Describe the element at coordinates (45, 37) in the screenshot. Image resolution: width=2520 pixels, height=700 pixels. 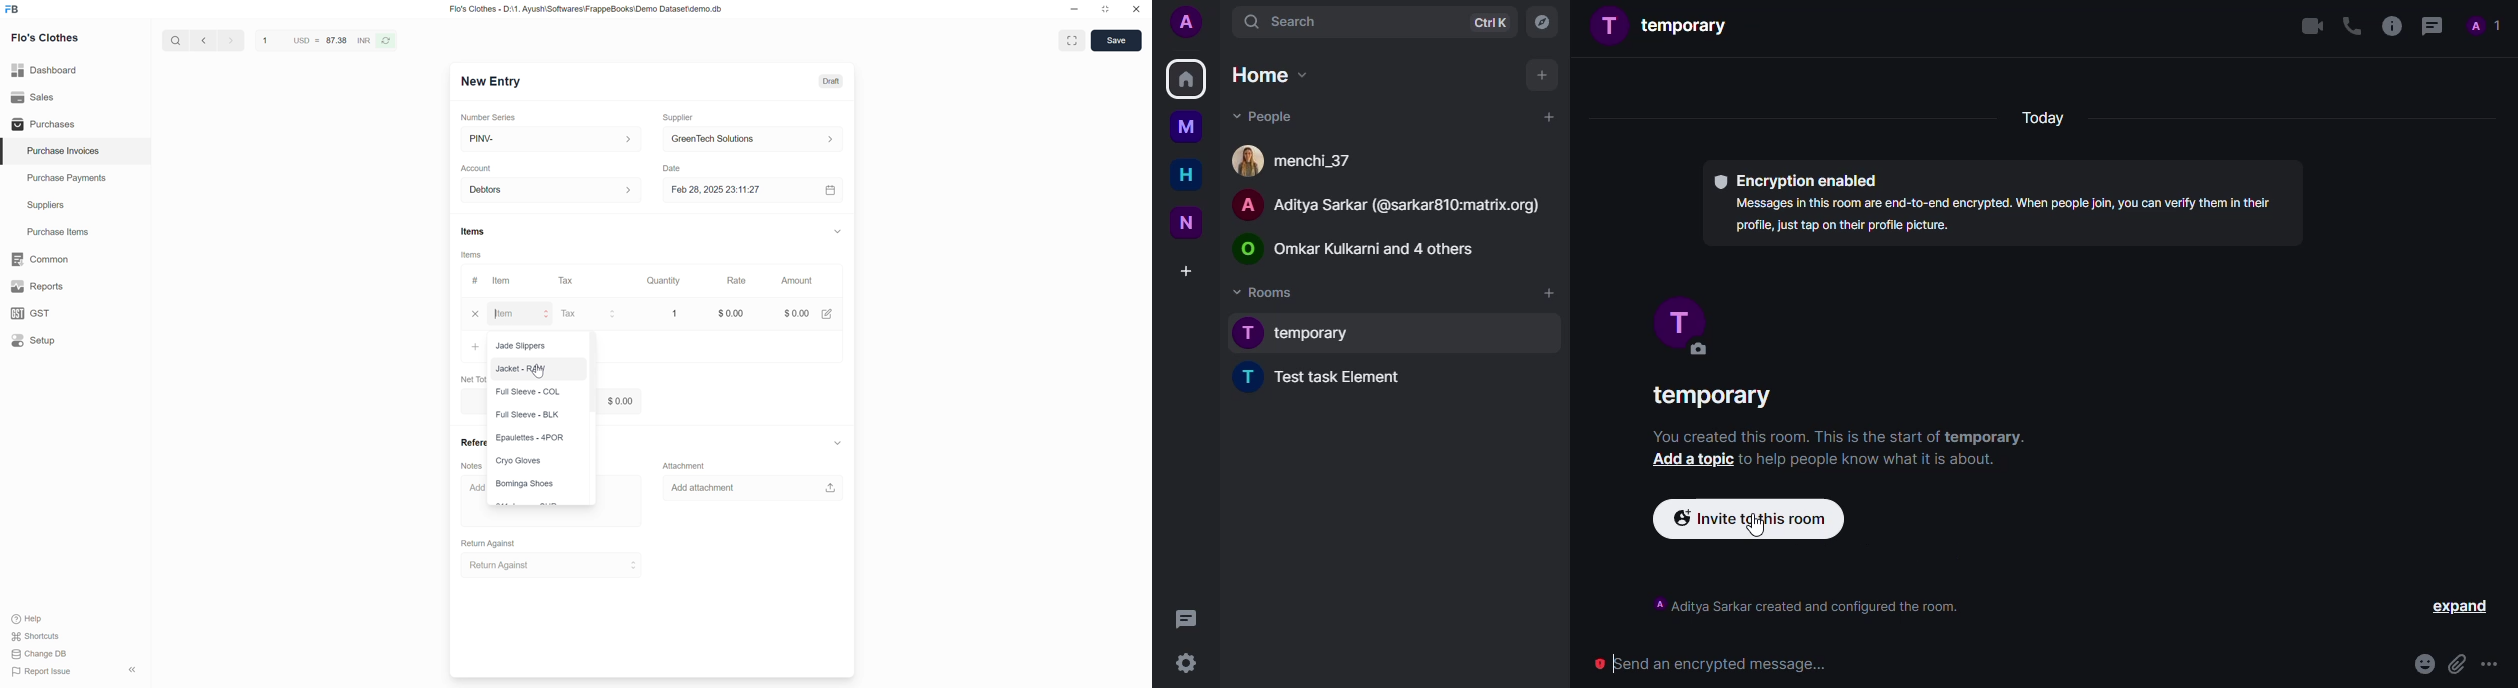
I see `Flo's Clothes` at that location.